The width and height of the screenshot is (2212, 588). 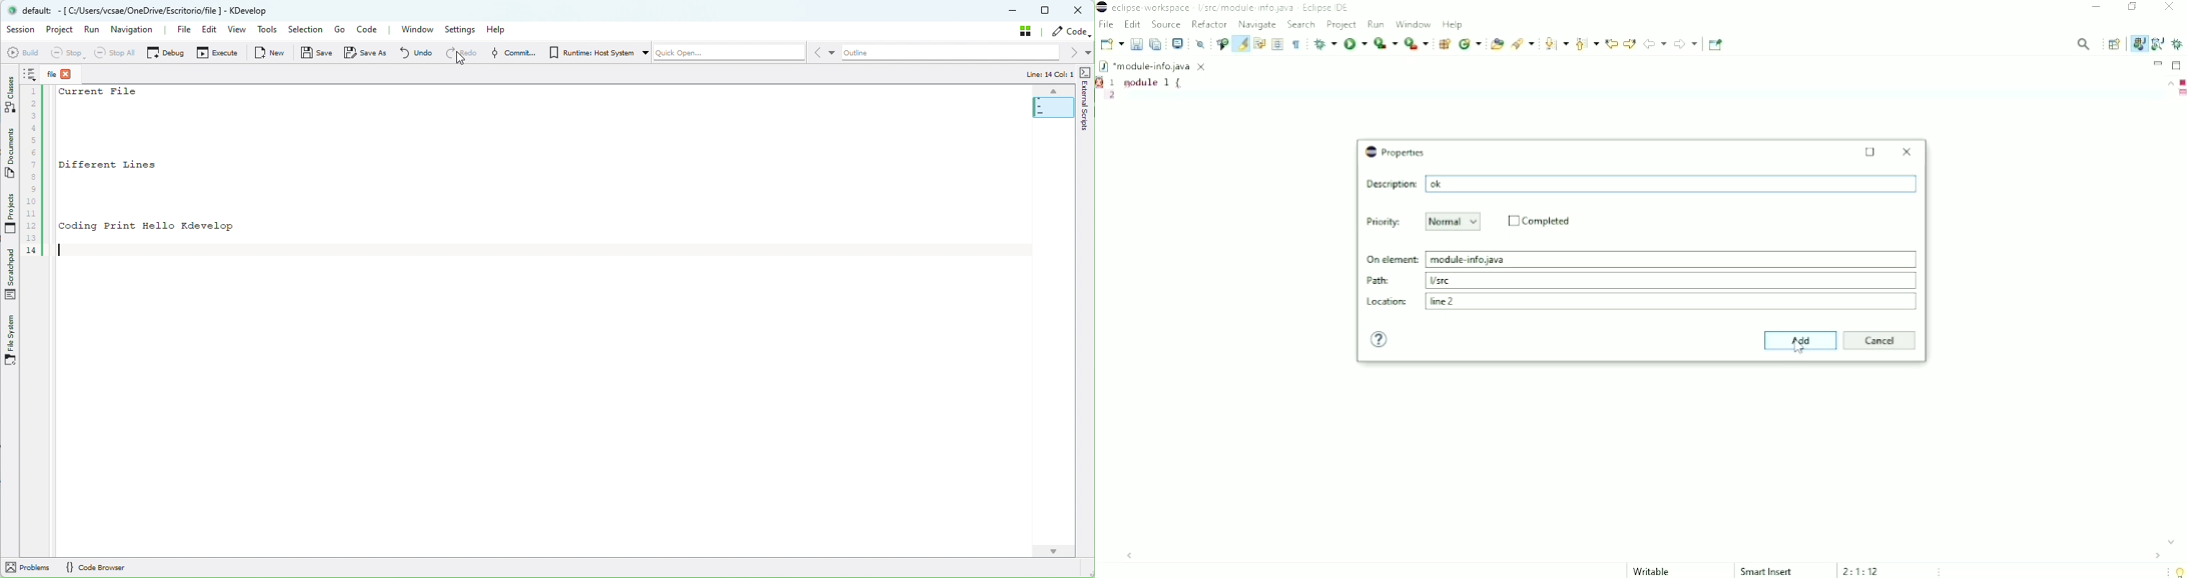 What do you see at coordinates (1881, 341) in the screenshot?
I see `Cancel` at bounding box center [1881, 341].